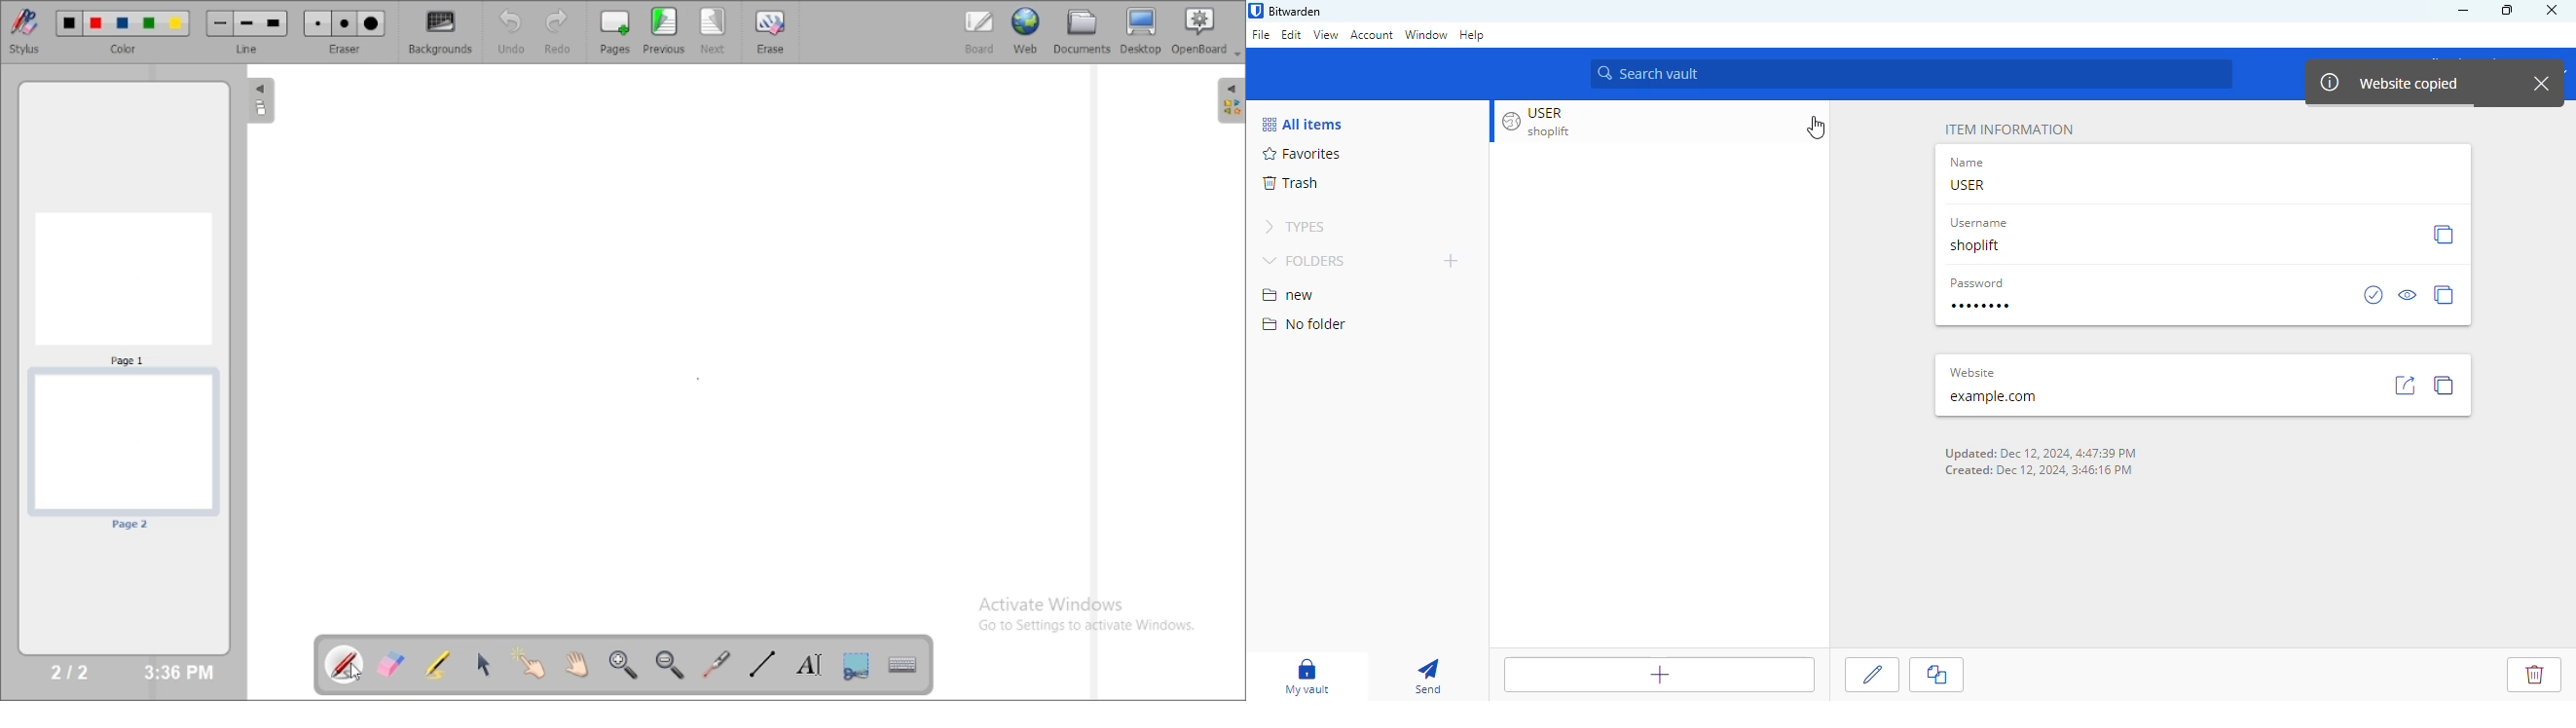 This screenshot has height=728, width=2576. I want to click on copy password, so click(2444, 294).